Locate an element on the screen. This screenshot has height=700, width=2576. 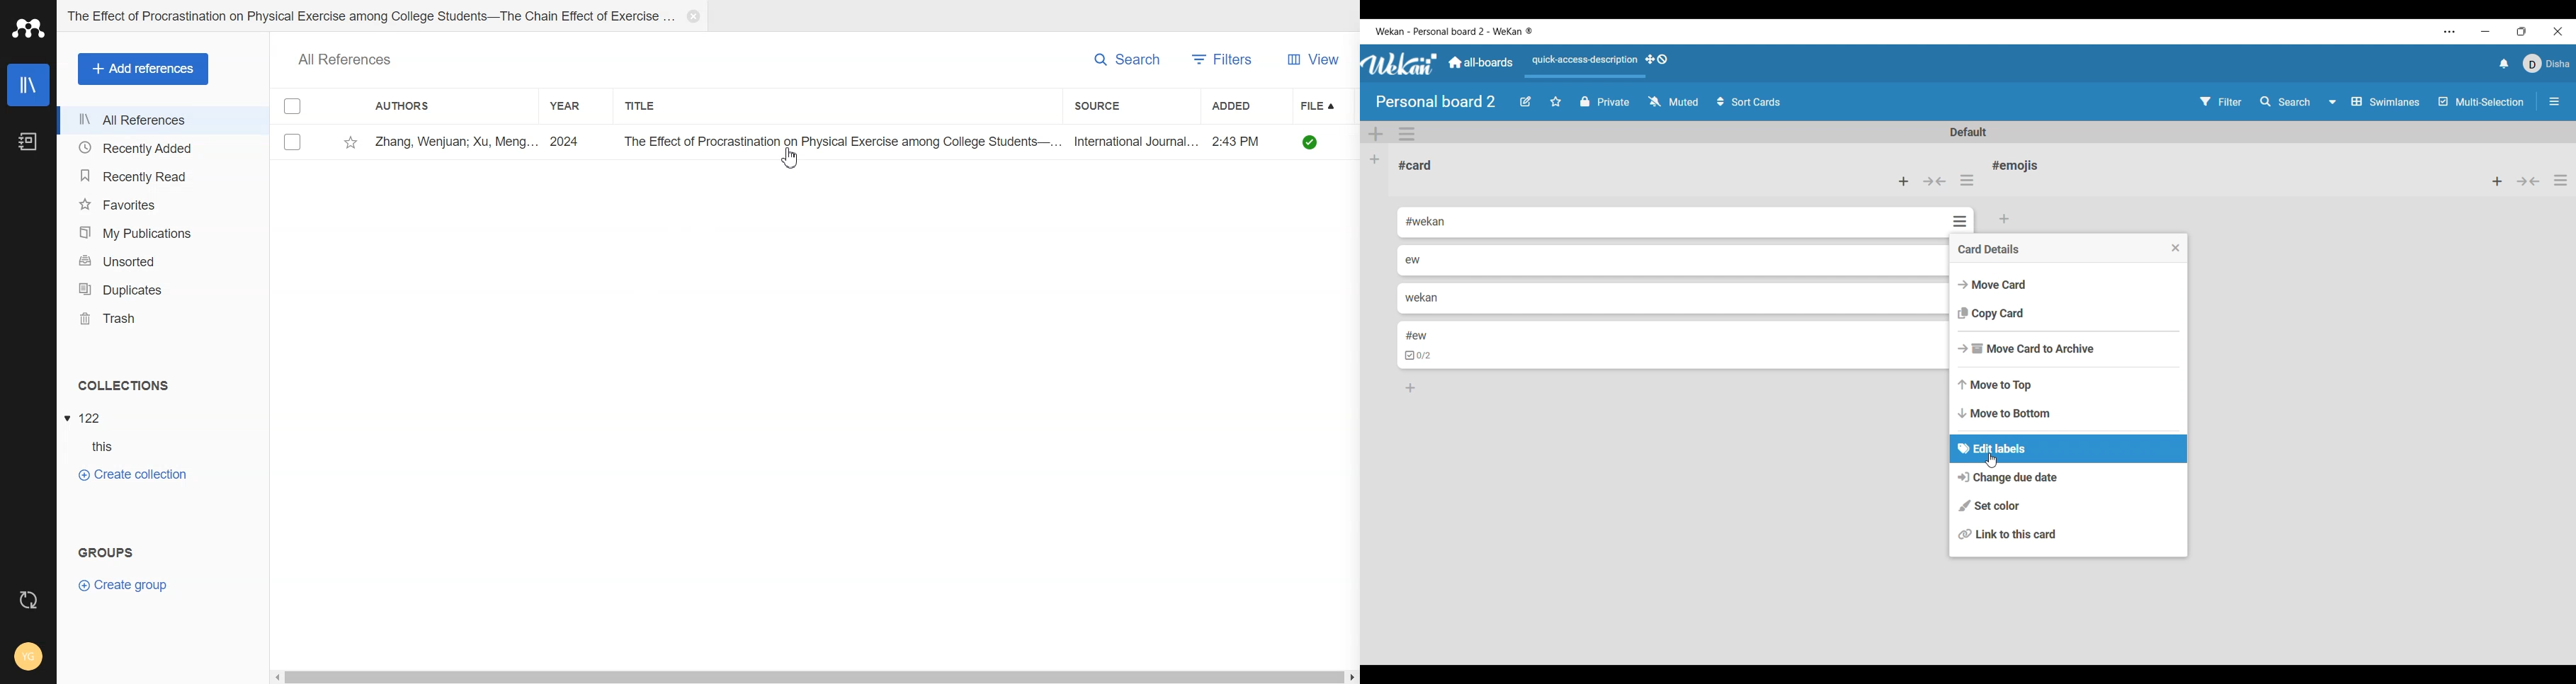
cursor is located at coordinates (1994, 460).